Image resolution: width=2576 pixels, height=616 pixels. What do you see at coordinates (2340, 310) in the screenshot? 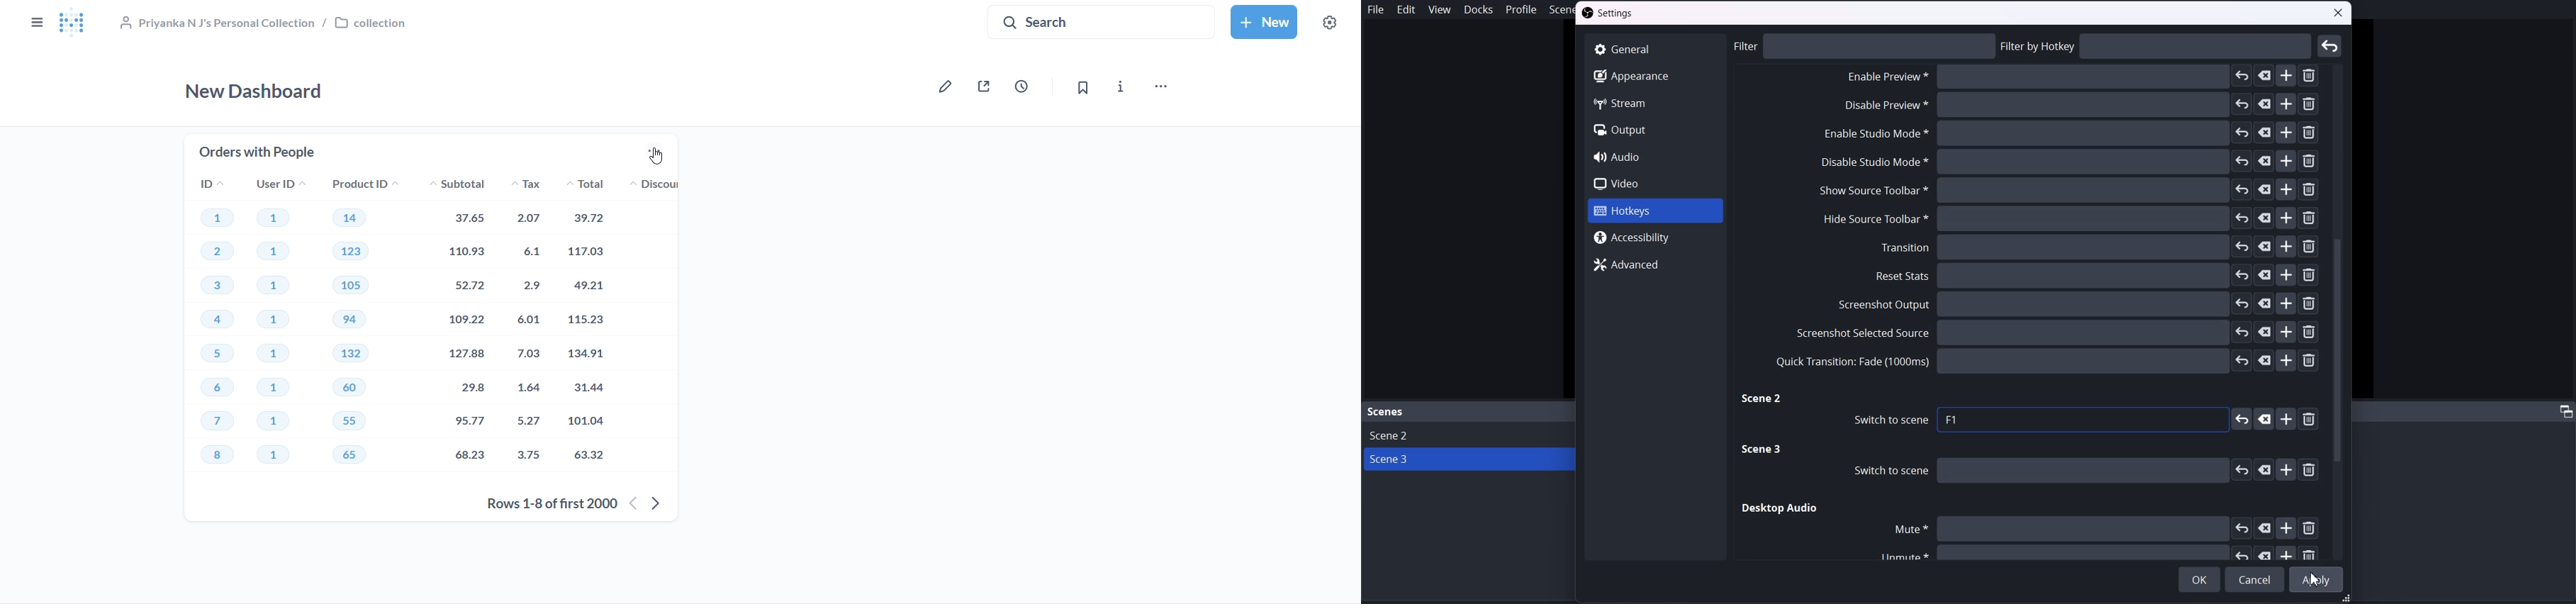
I see `Vertical scroll bar` at bounding box center [2340, 310].